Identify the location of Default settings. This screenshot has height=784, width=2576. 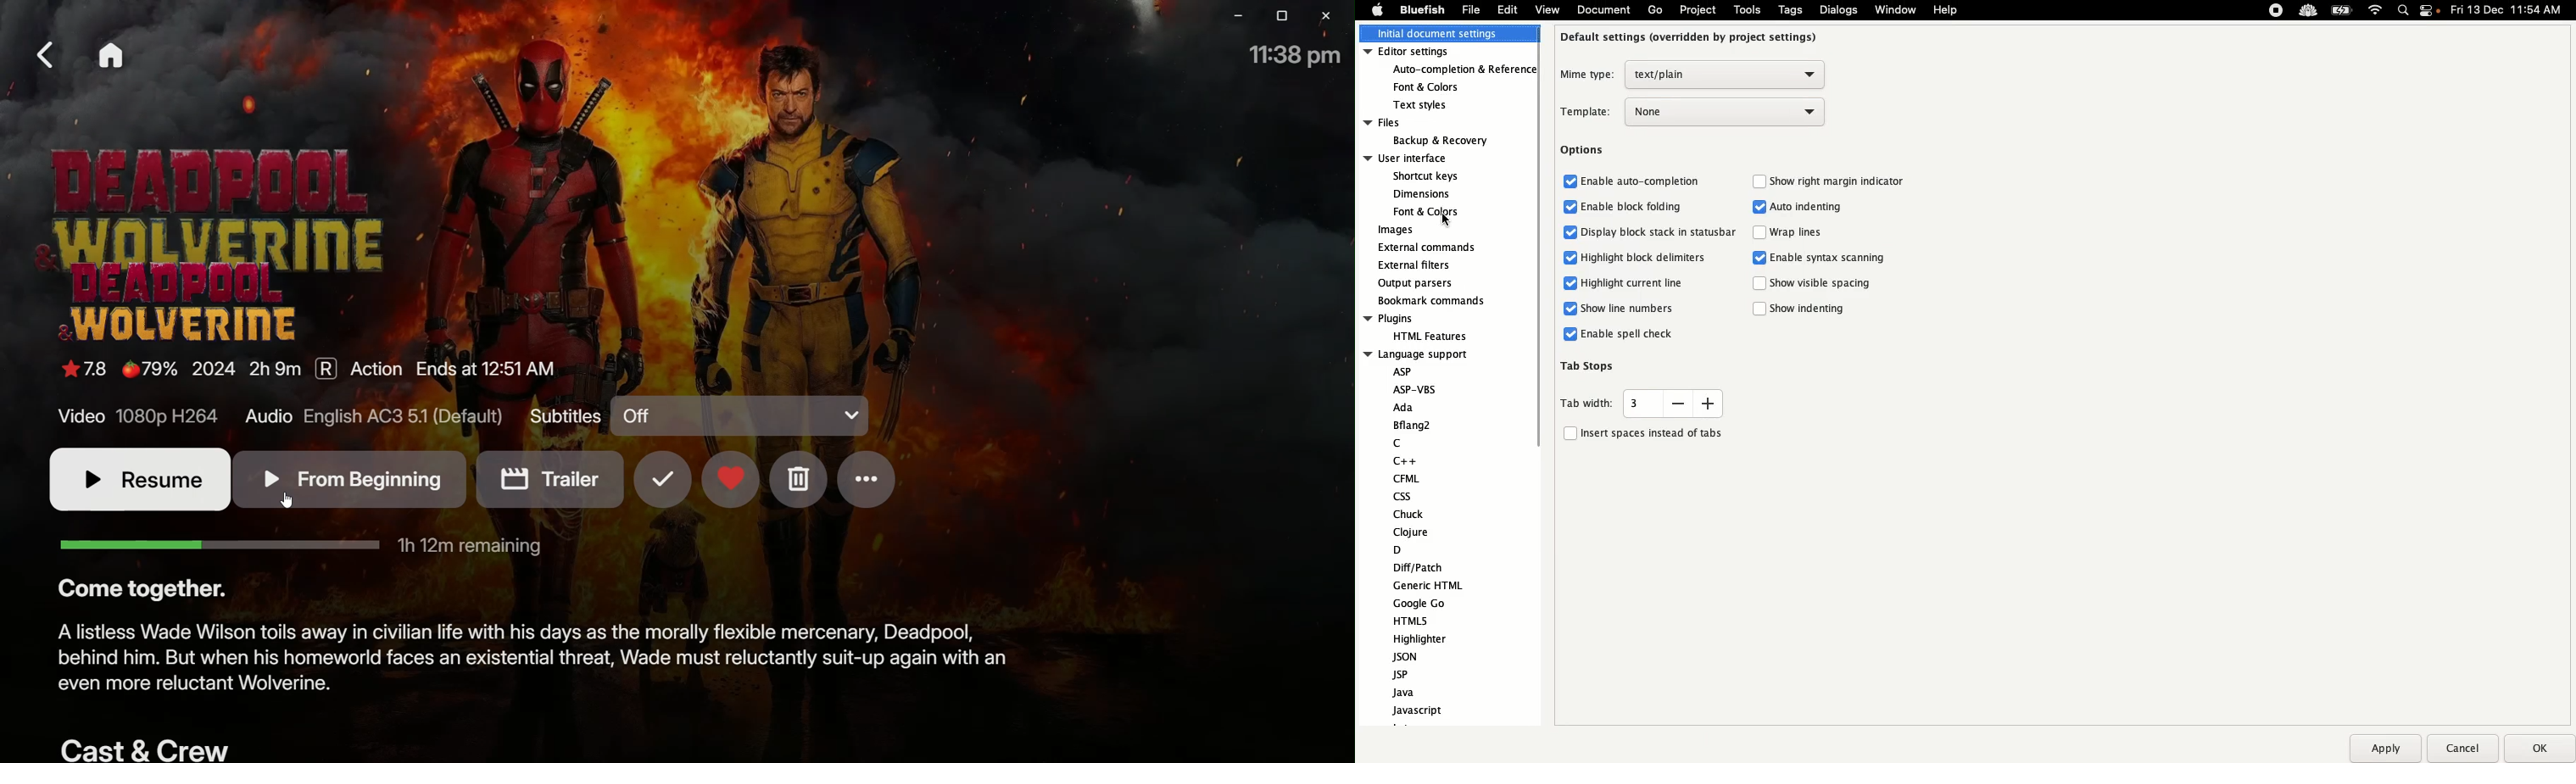
(1691, 36).